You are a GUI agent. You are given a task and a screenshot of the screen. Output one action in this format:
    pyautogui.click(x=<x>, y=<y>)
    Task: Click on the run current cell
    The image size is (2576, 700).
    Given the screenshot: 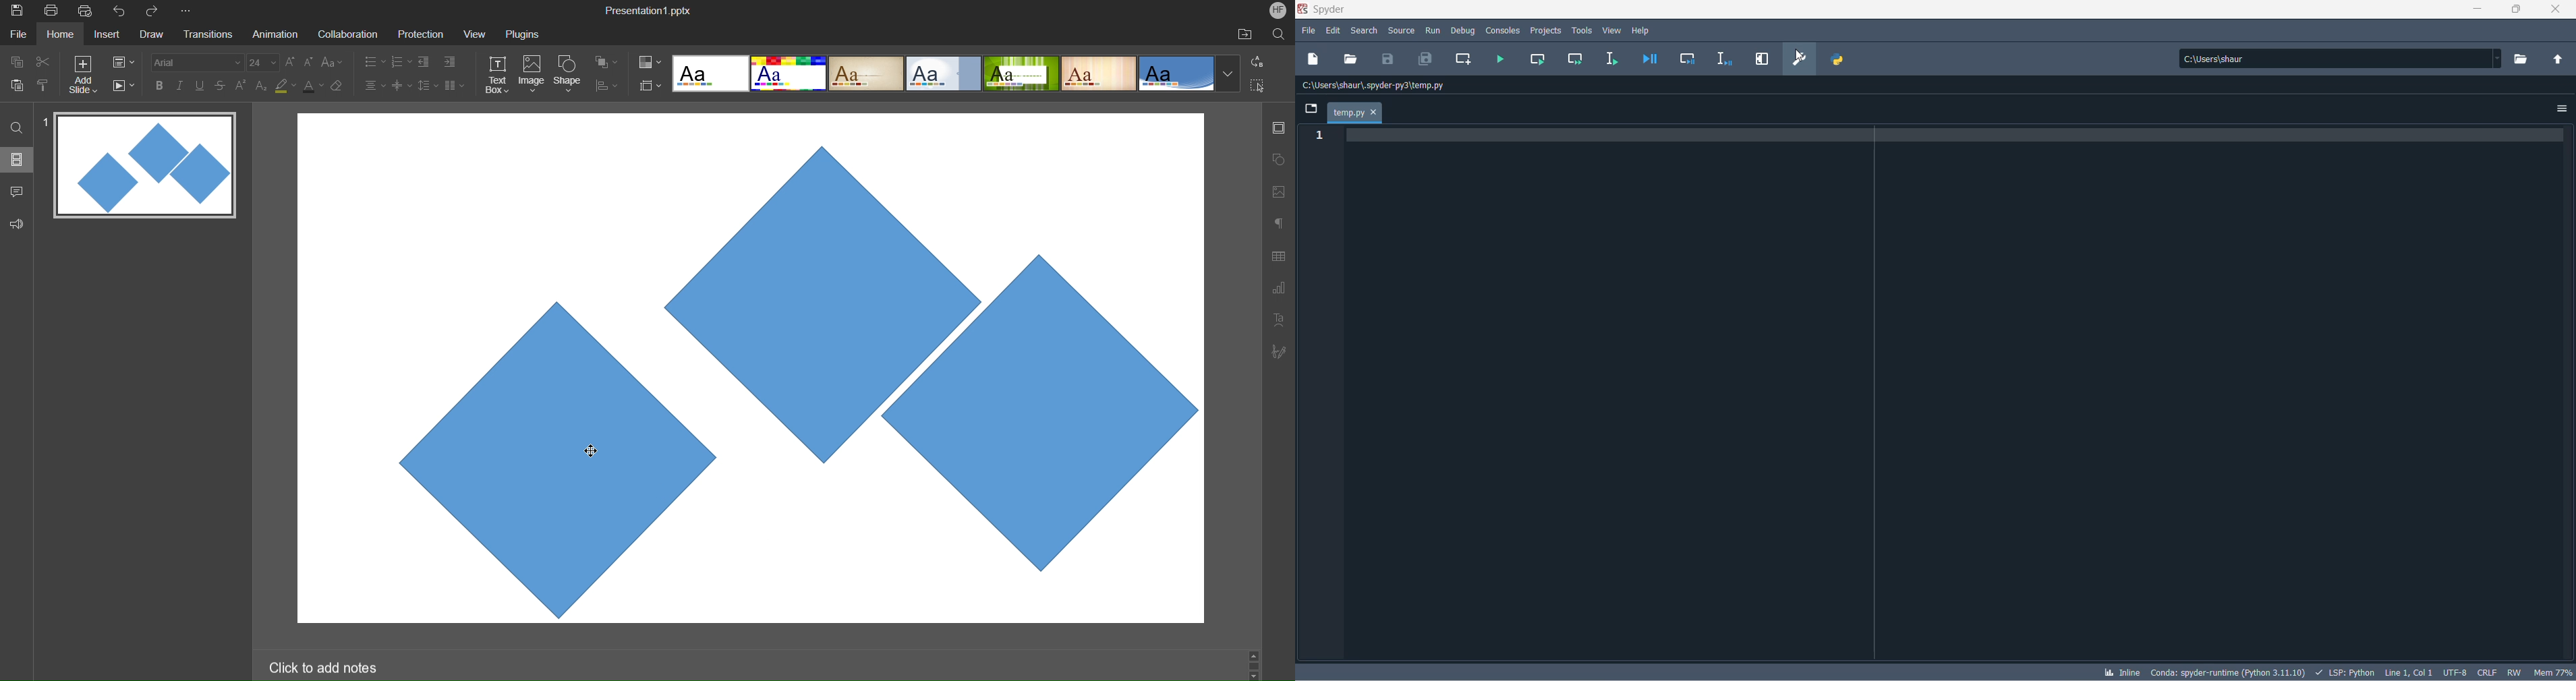 What is the action you would take?
    pyautogui.click(x=1571, y=61)
    